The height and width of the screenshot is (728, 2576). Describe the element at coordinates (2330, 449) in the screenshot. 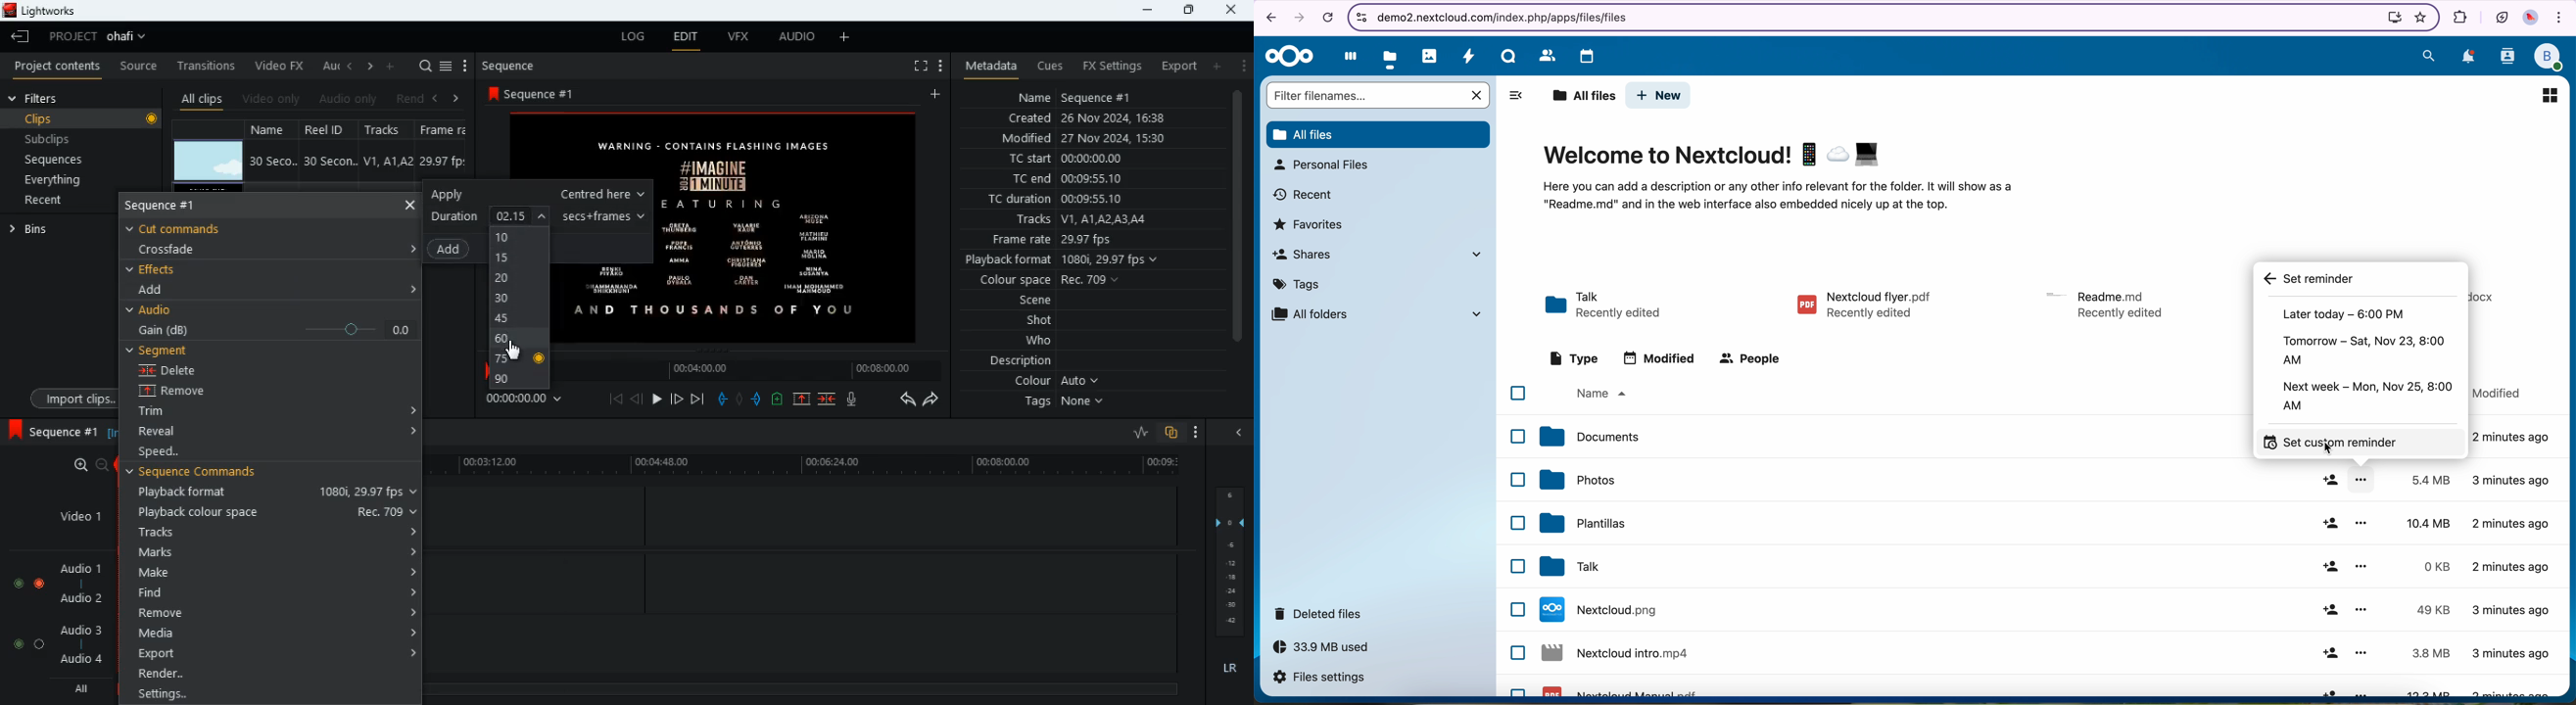

I see `cursor` at that location.